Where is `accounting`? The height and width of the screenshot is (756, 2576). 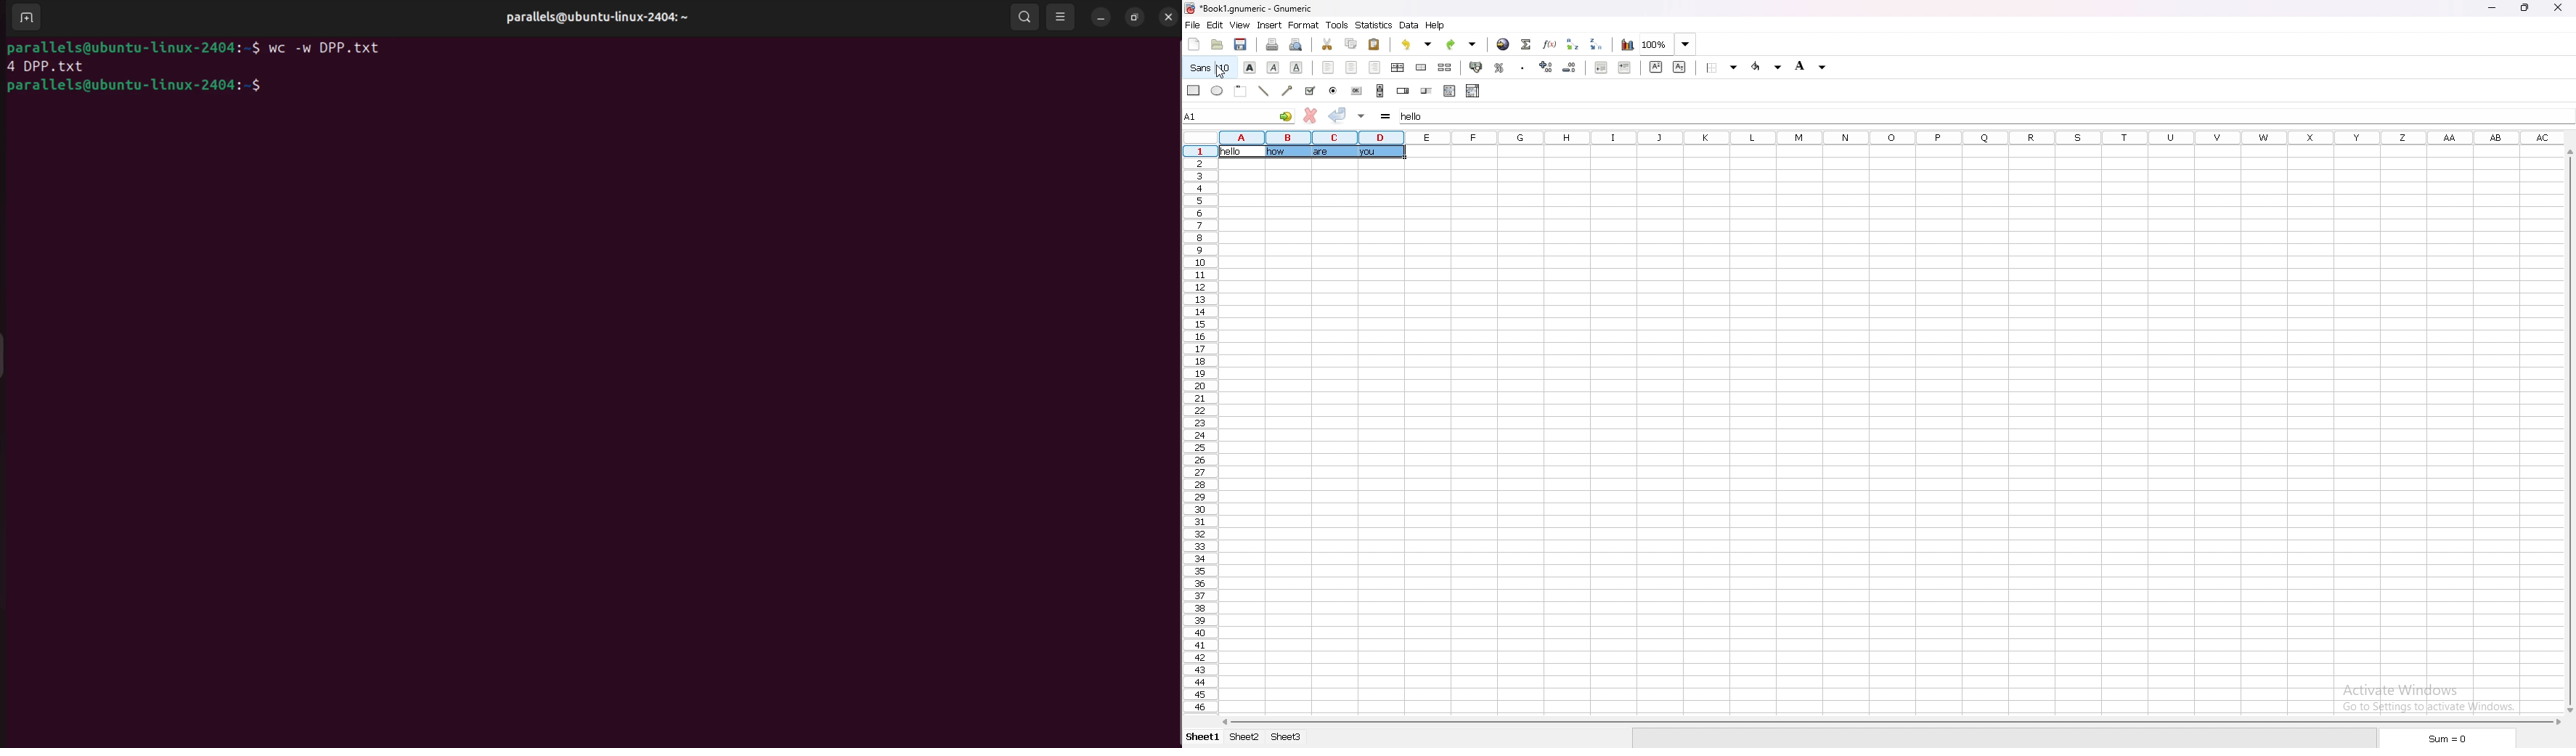 accounting is located at coordinates (1477, 68).